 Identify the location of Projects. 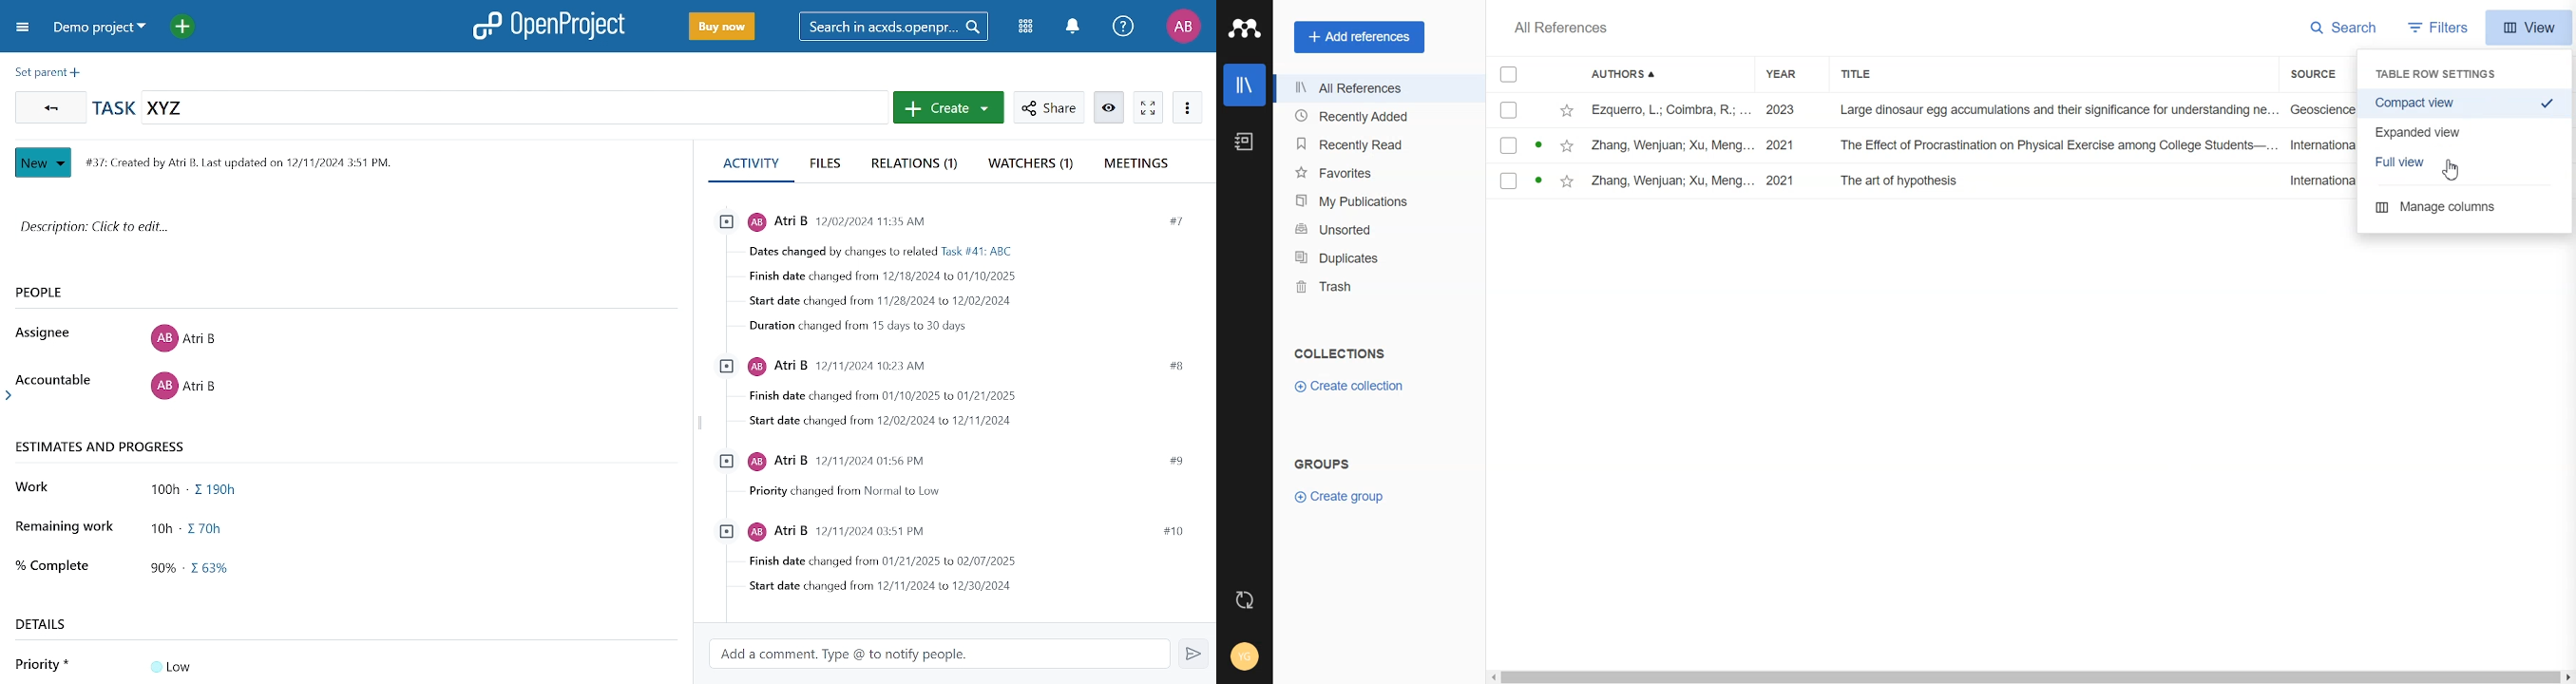
(101, 29).